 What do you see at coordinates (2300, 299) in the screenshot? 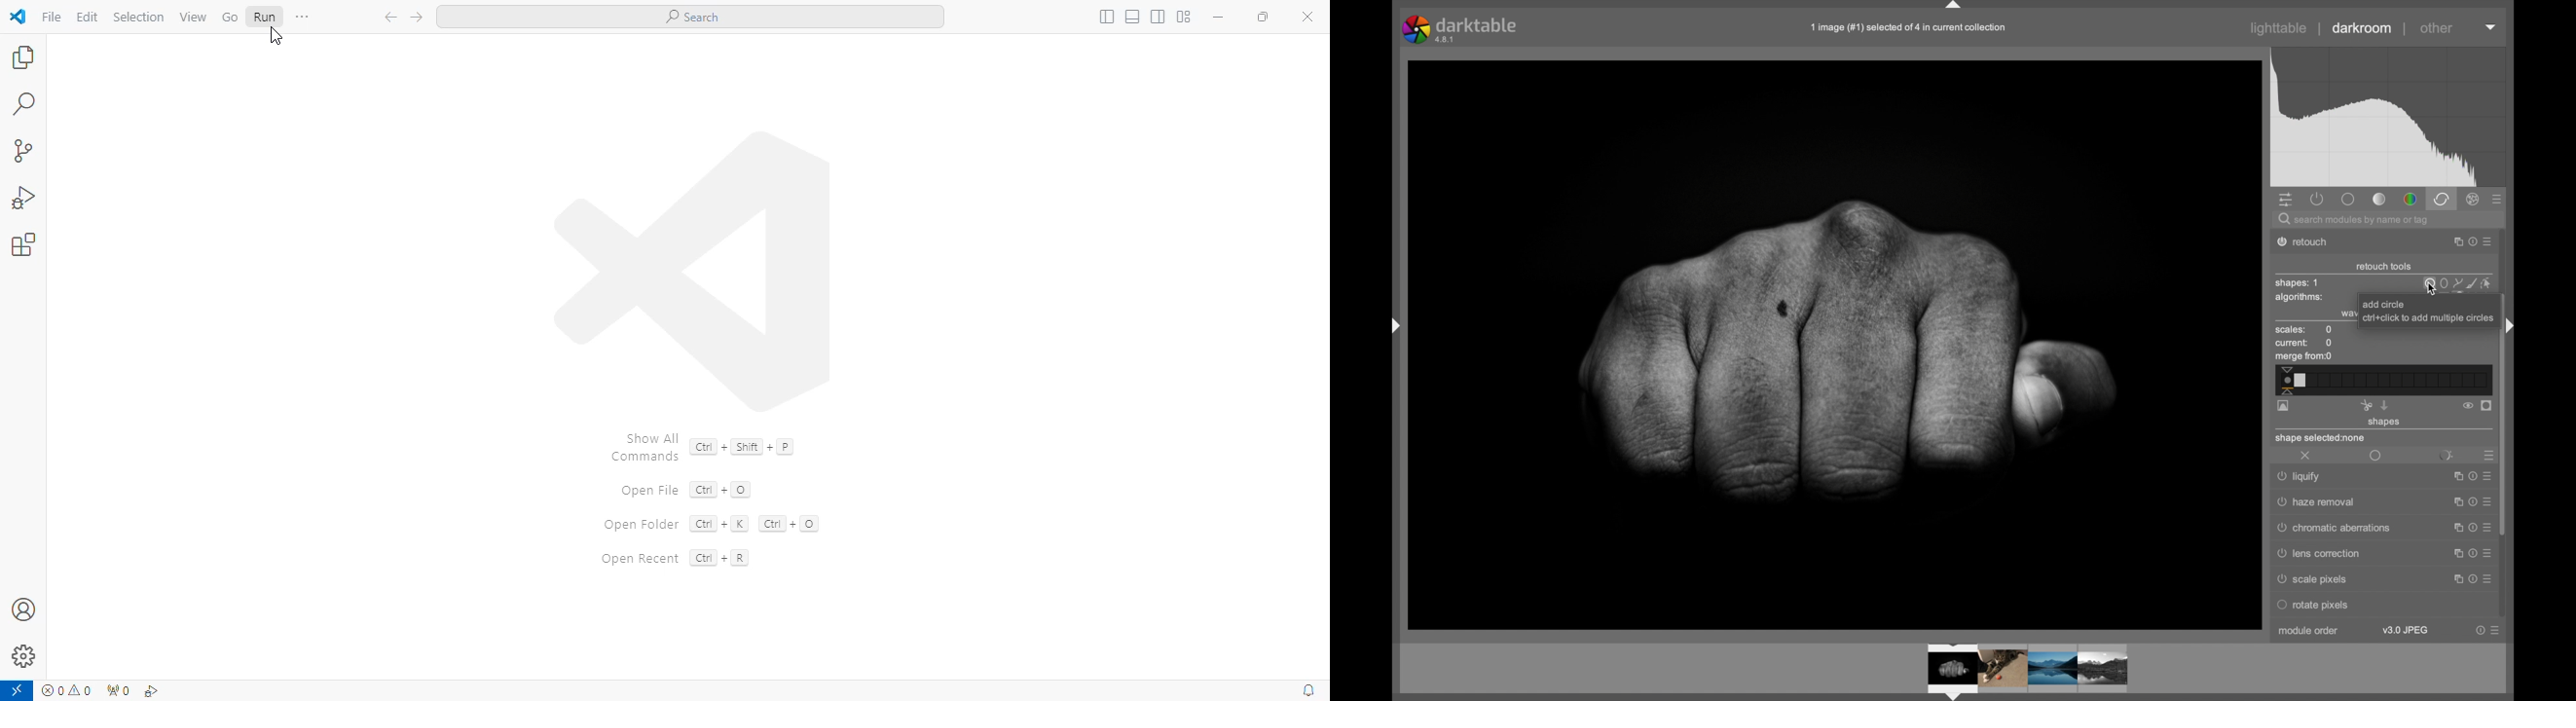
I see `algorithms` at bounding box center [2300, 299].